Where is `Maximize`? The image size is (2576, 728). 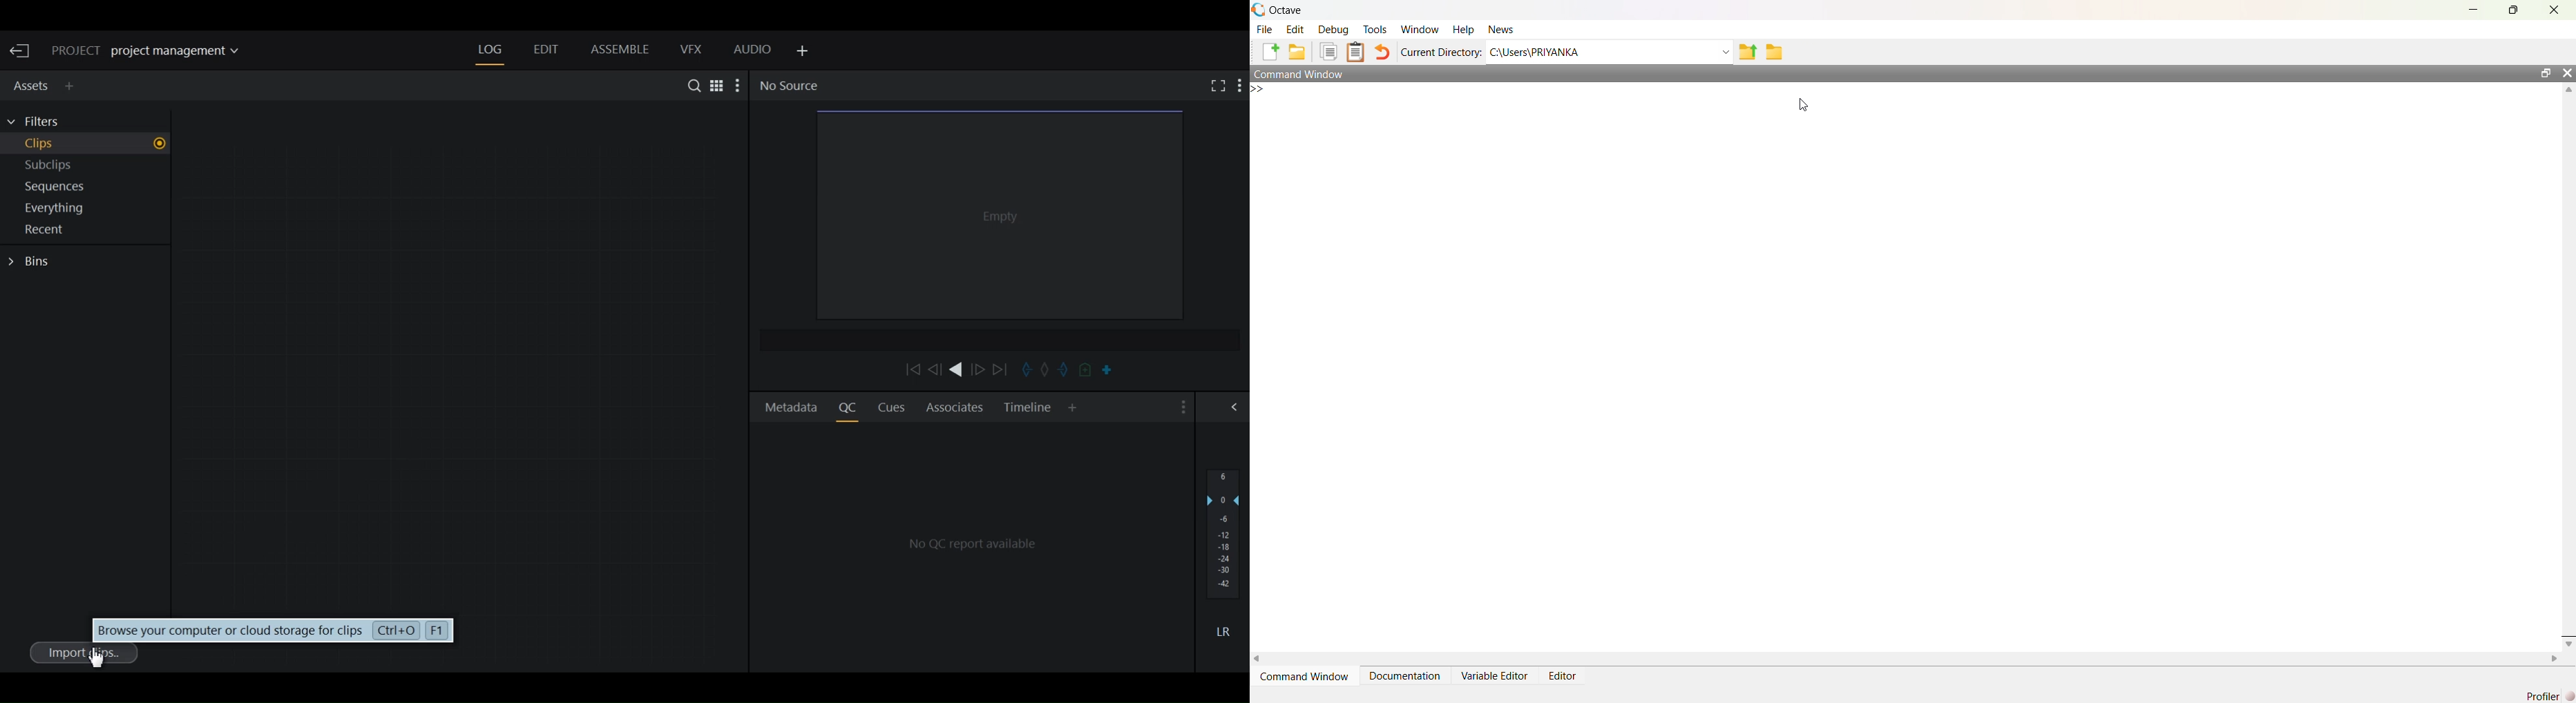 Maximize is located at coordinates (2513, 12).